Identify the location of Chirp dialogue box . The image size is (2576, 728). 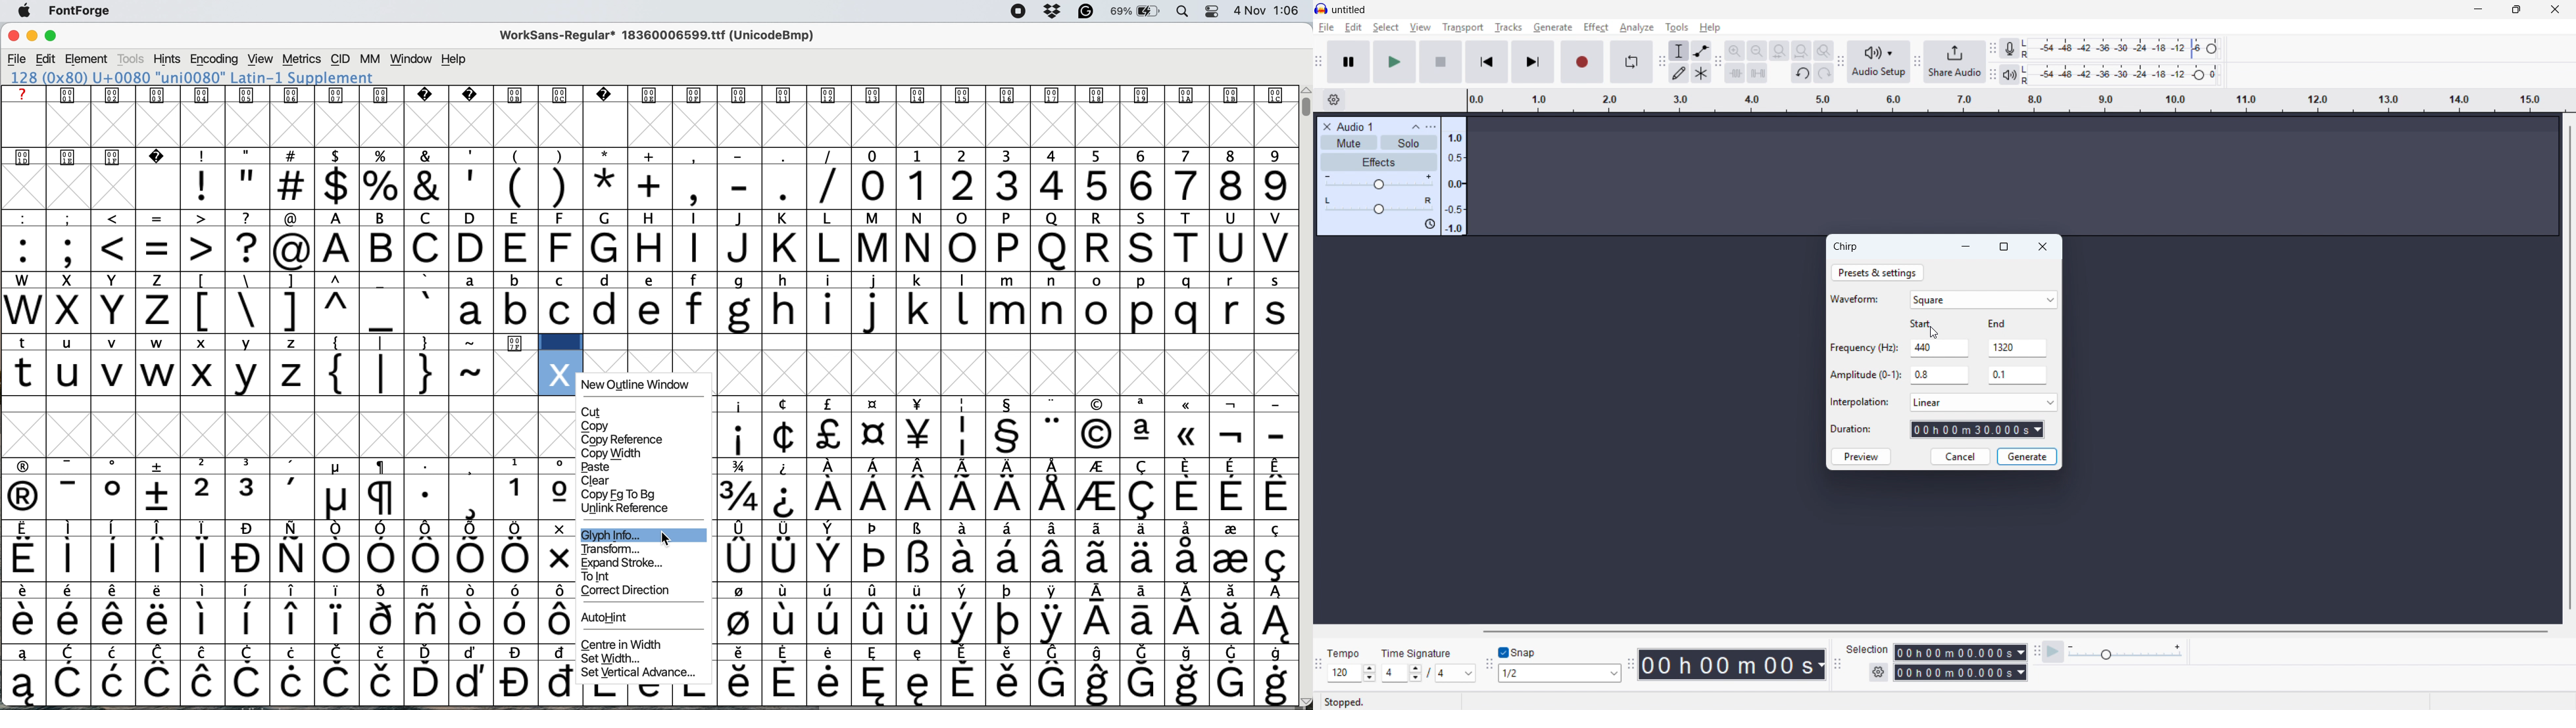
(1845, 247).